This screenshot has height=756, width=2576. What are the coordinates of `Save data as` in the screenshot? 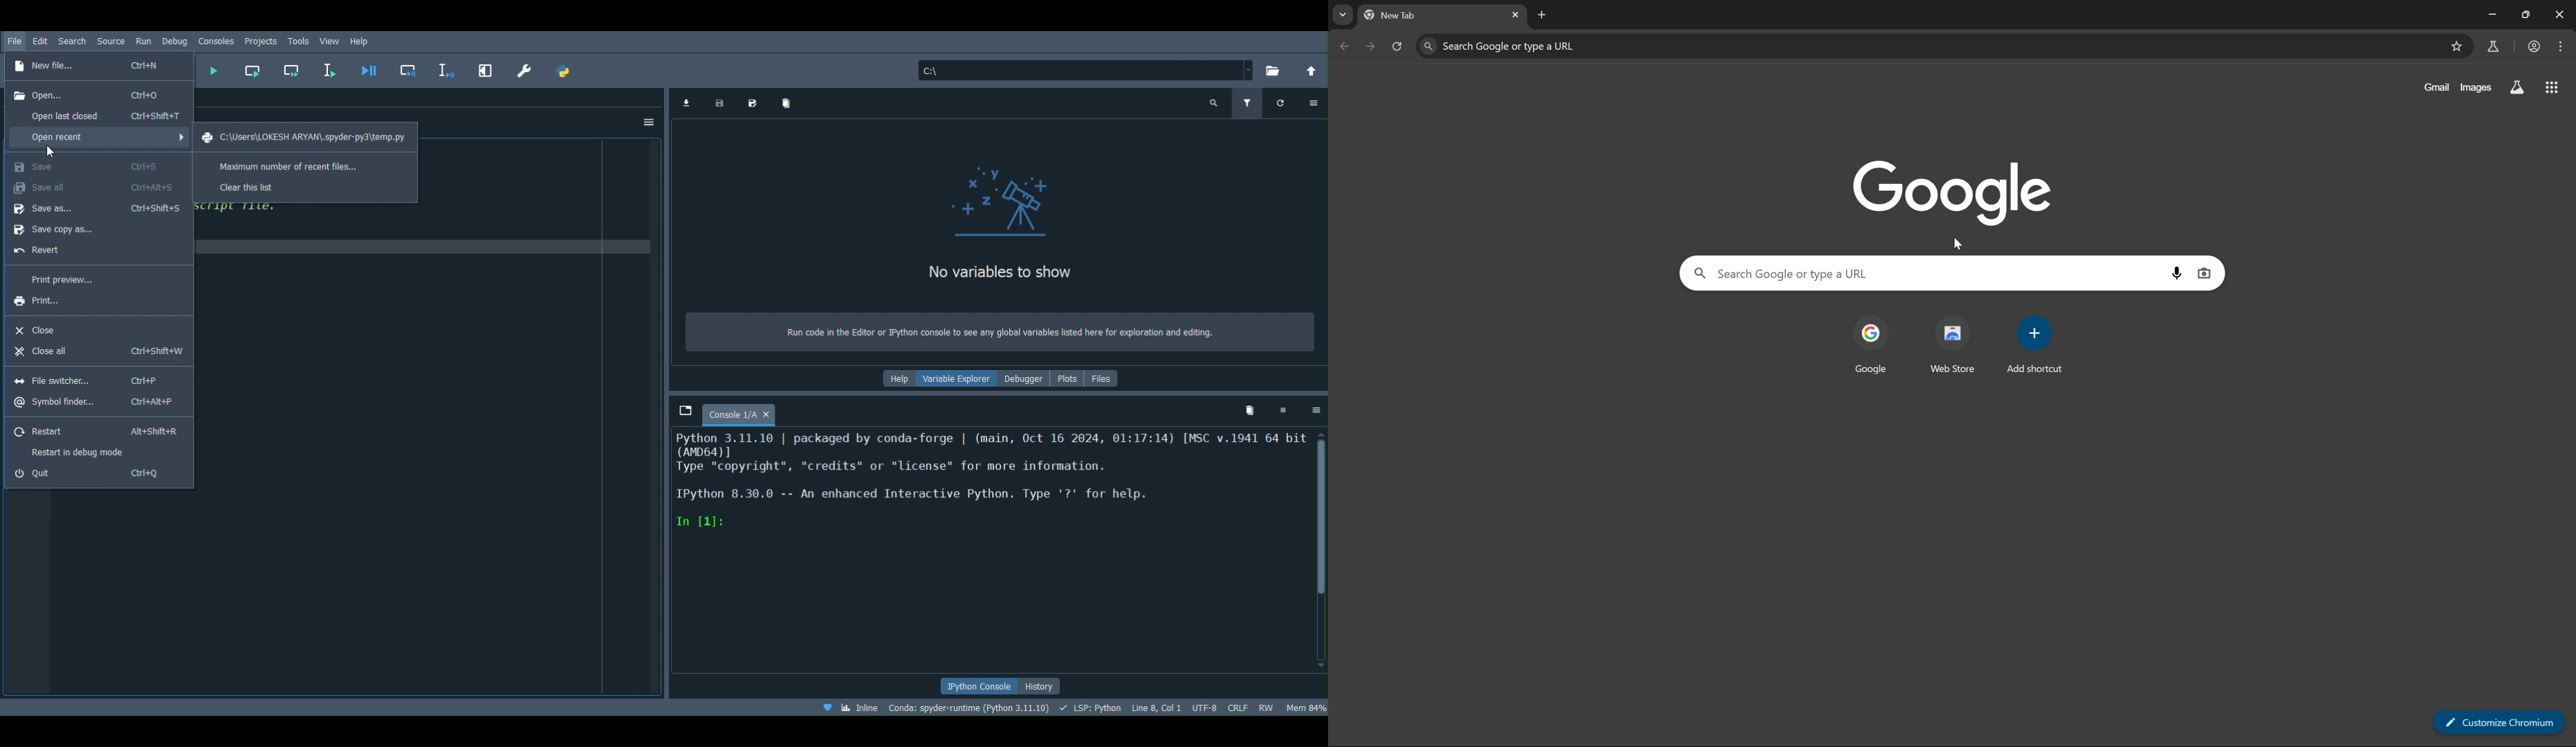 It's located at (754, 102).